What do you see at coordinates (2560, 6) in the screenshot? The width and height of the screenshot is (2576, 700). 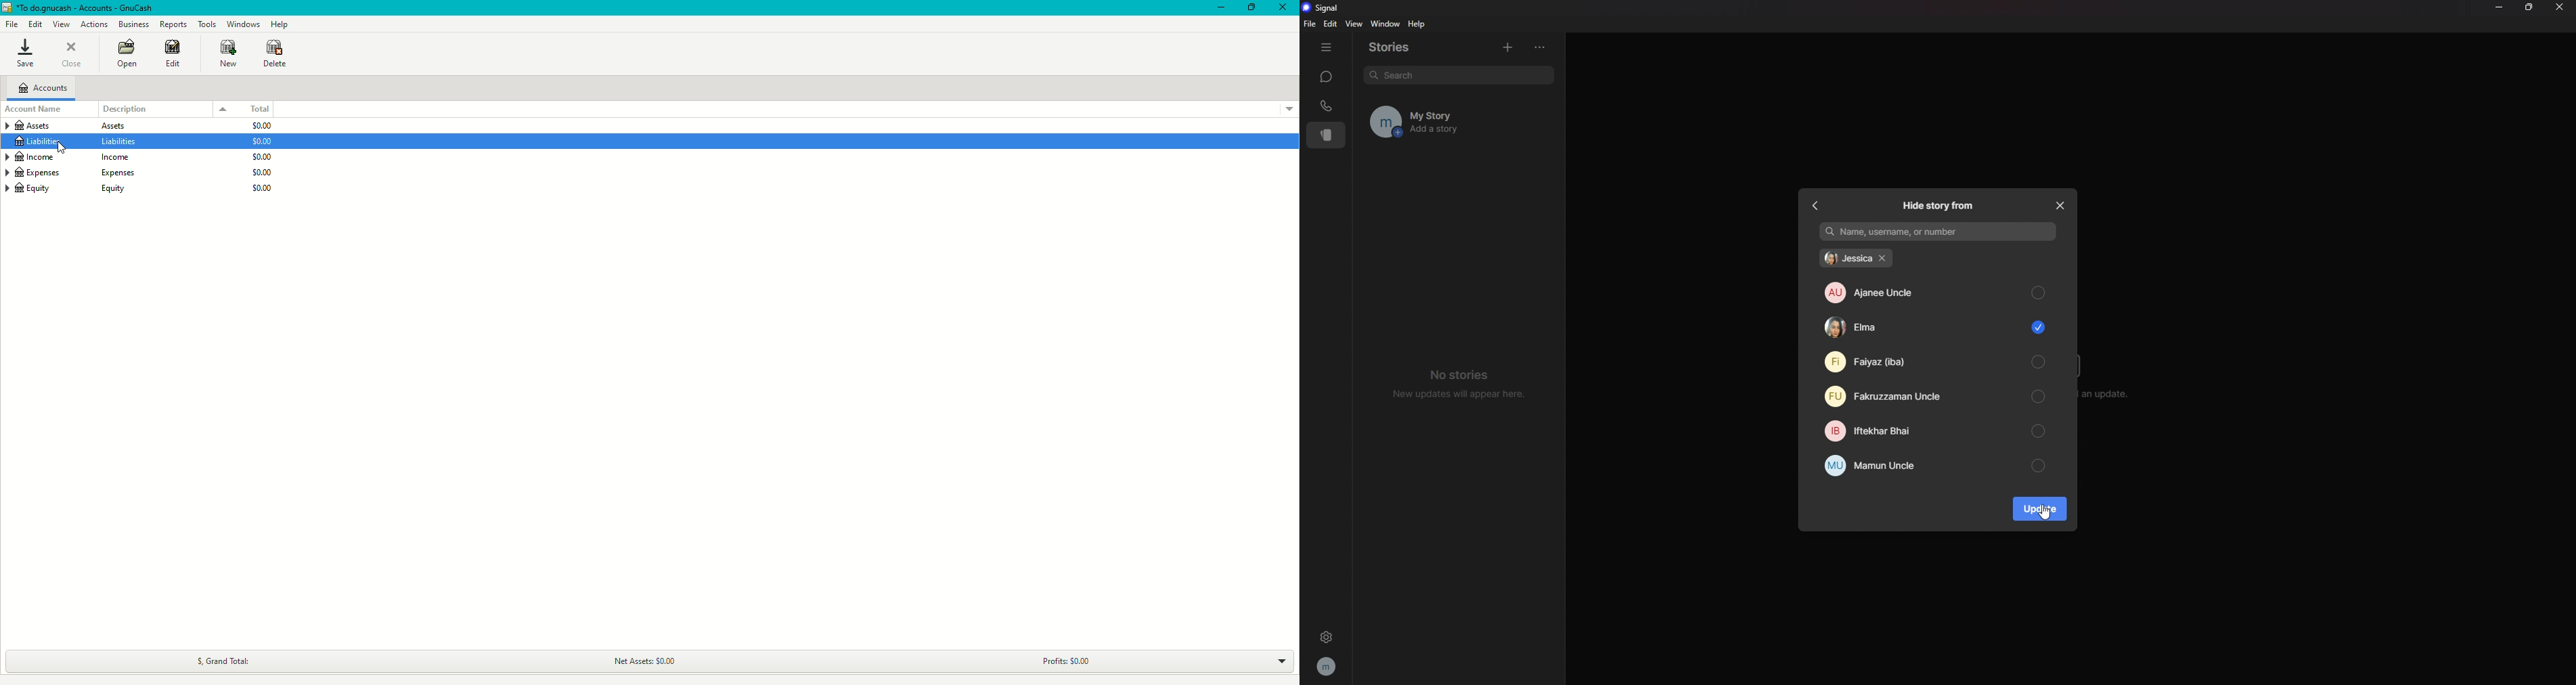 I see `close` at bounding box center [2560, 6].